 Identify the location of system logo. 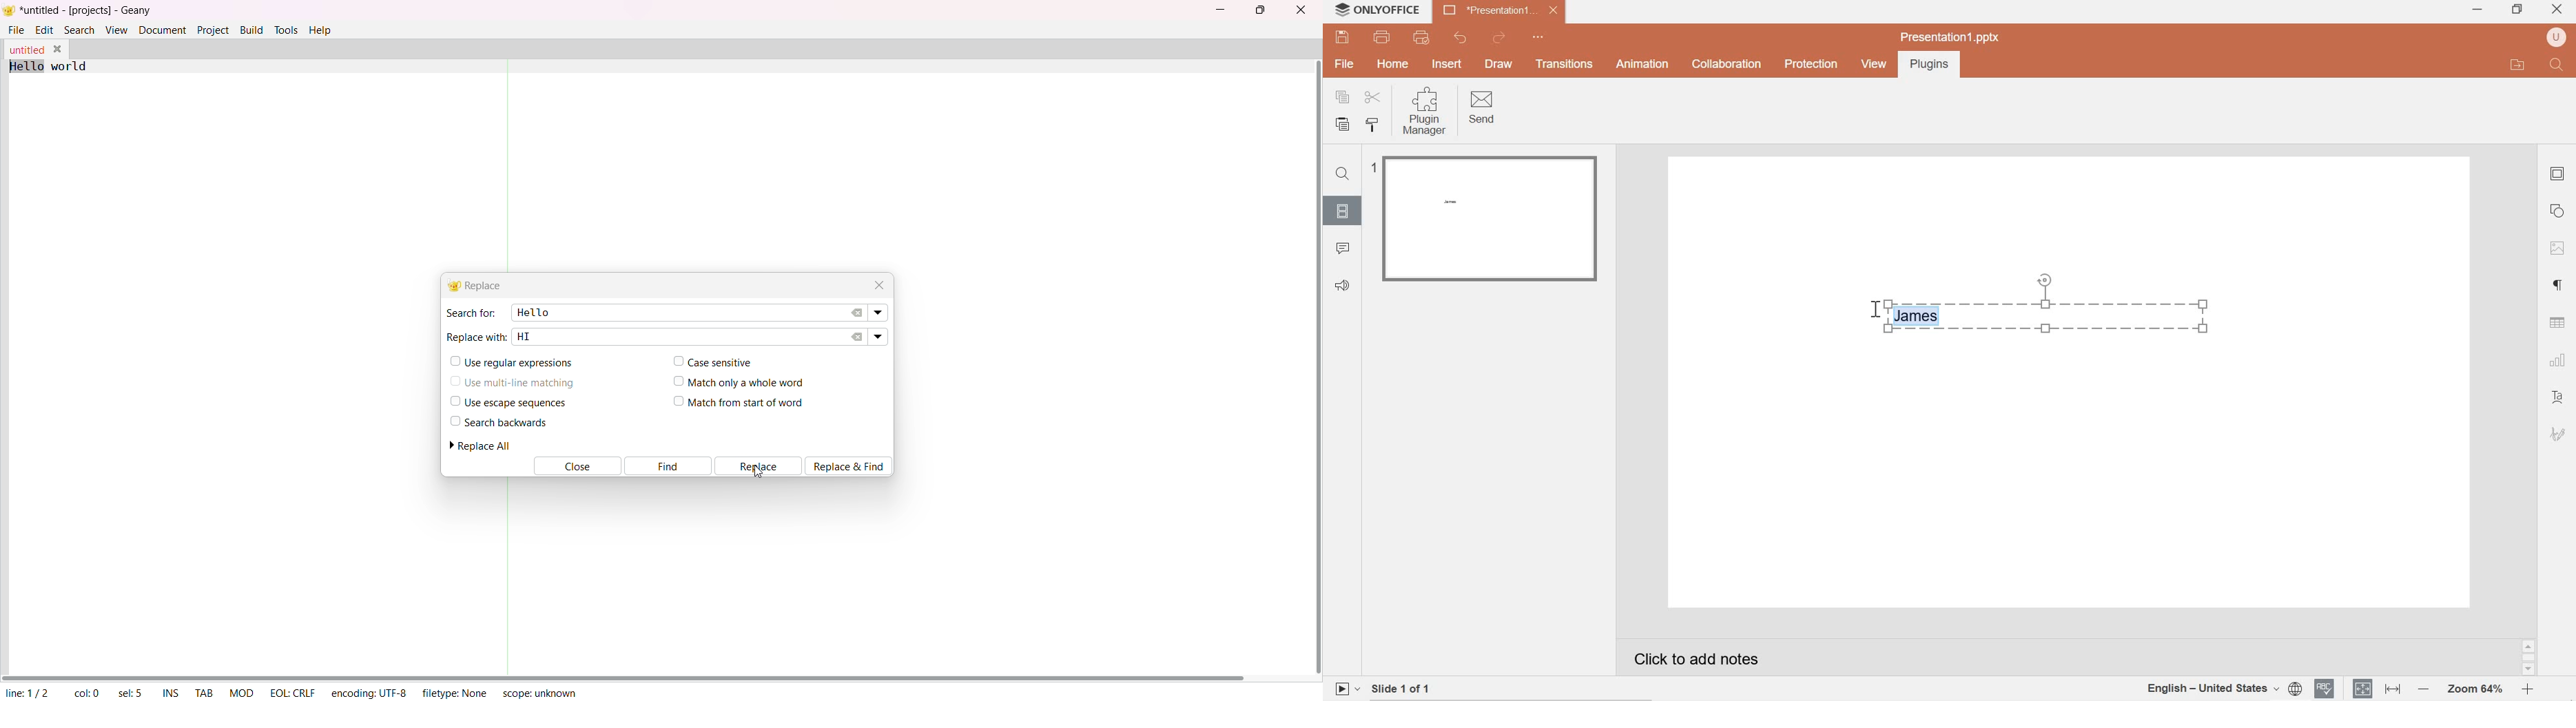
(1341, 10).